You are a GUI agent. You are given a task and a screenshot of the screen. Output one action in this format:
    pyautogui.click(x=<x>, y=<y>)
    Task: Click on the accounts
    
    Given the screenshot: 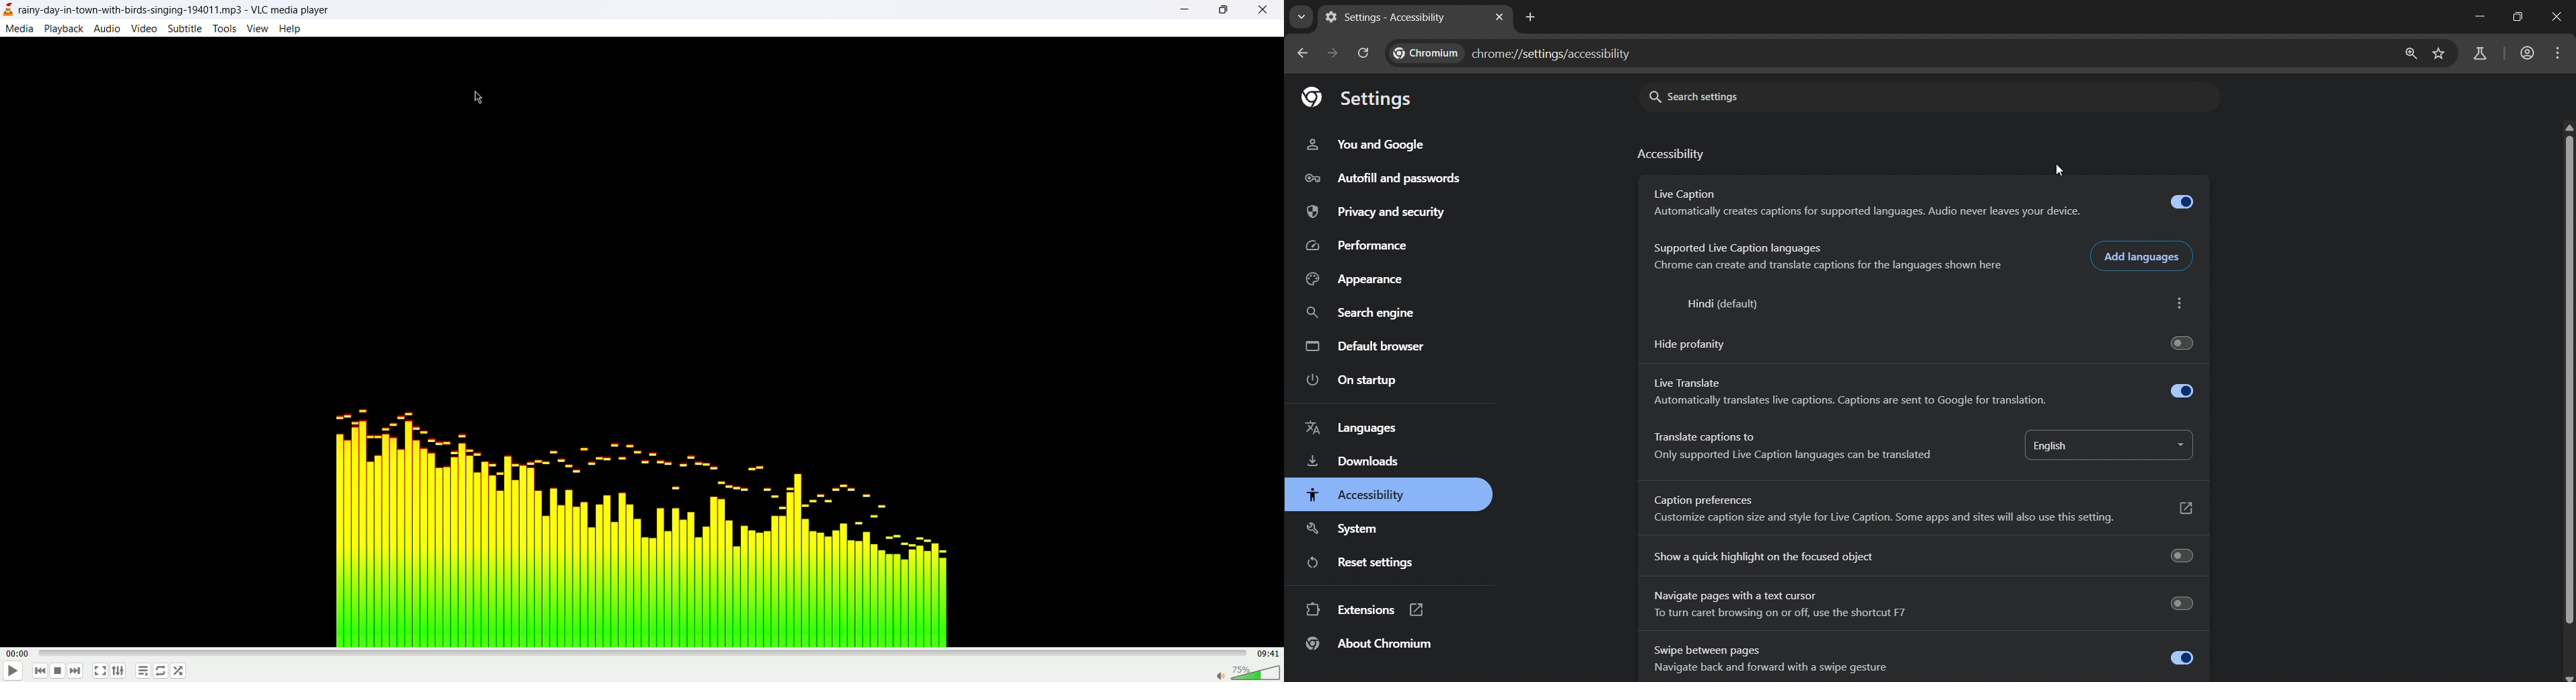 What is the action you would take?
    pyautogui.click(x=2524, y=54)
    